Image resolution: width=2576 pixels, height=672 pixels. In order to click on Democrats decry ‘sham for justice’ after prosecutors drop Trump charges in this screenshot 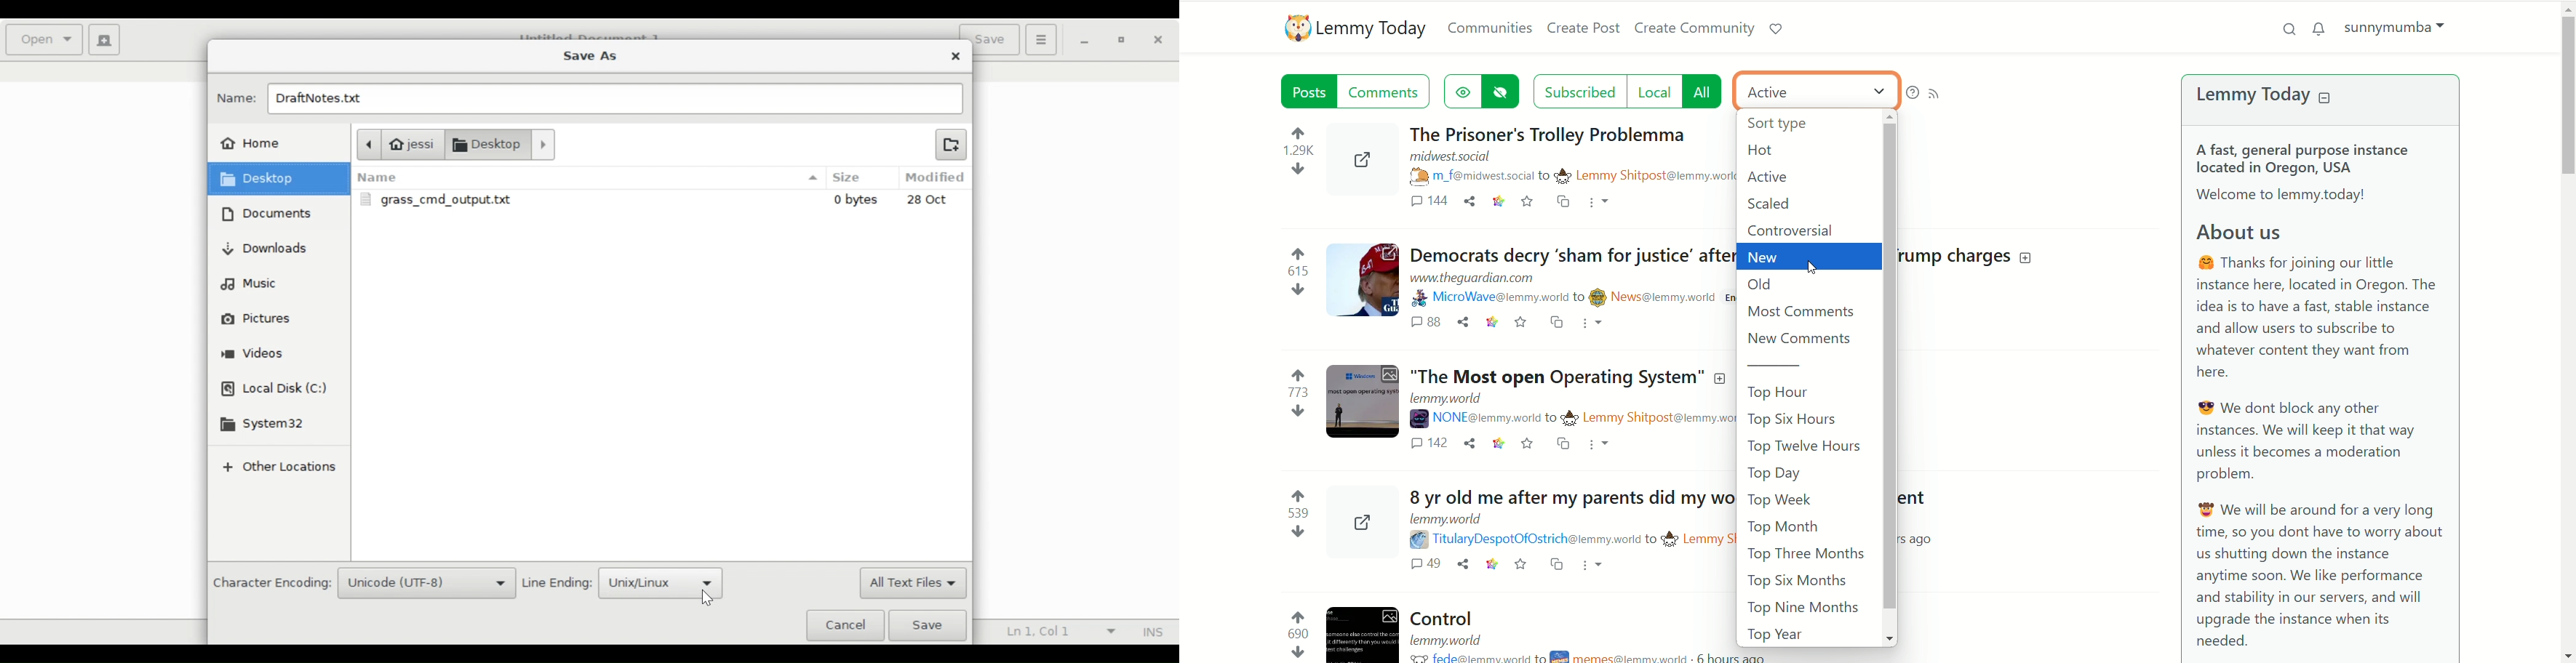, I will do `click(1568, 256)`.